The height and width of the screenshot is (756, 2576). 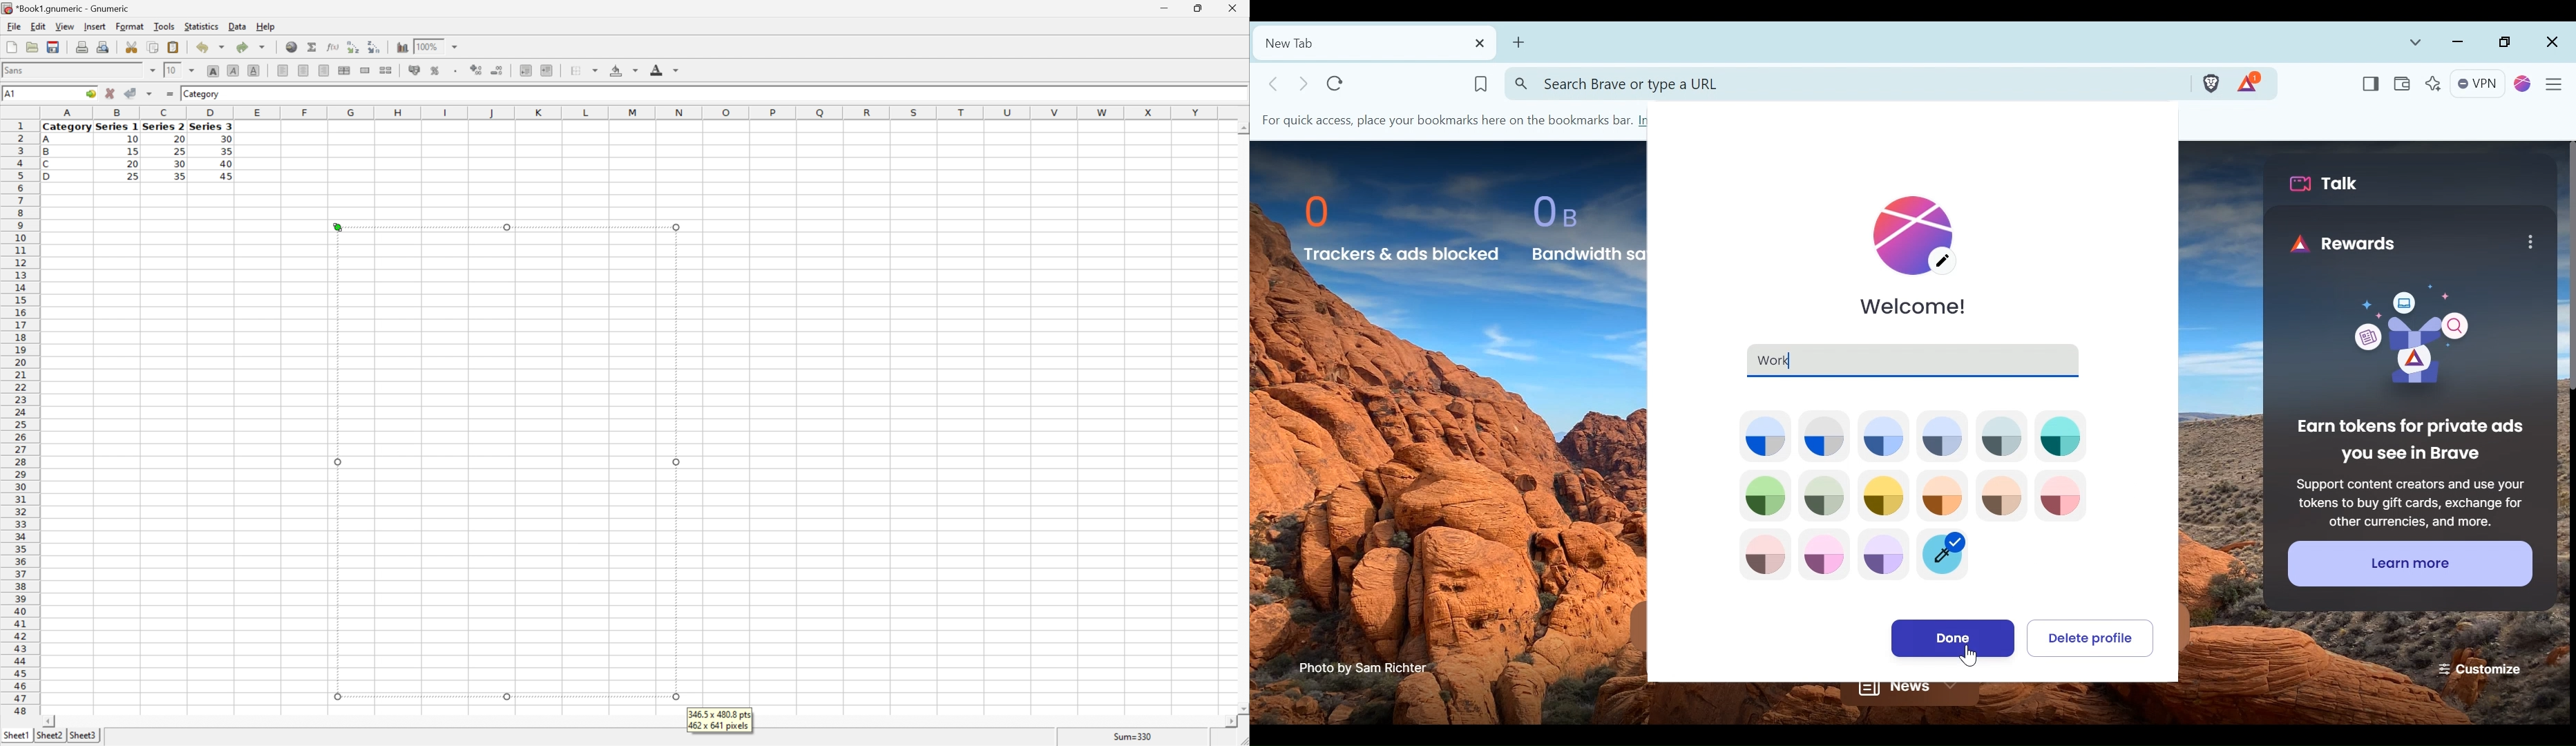 I want to click on Theme, so click(x=1883, y=558).